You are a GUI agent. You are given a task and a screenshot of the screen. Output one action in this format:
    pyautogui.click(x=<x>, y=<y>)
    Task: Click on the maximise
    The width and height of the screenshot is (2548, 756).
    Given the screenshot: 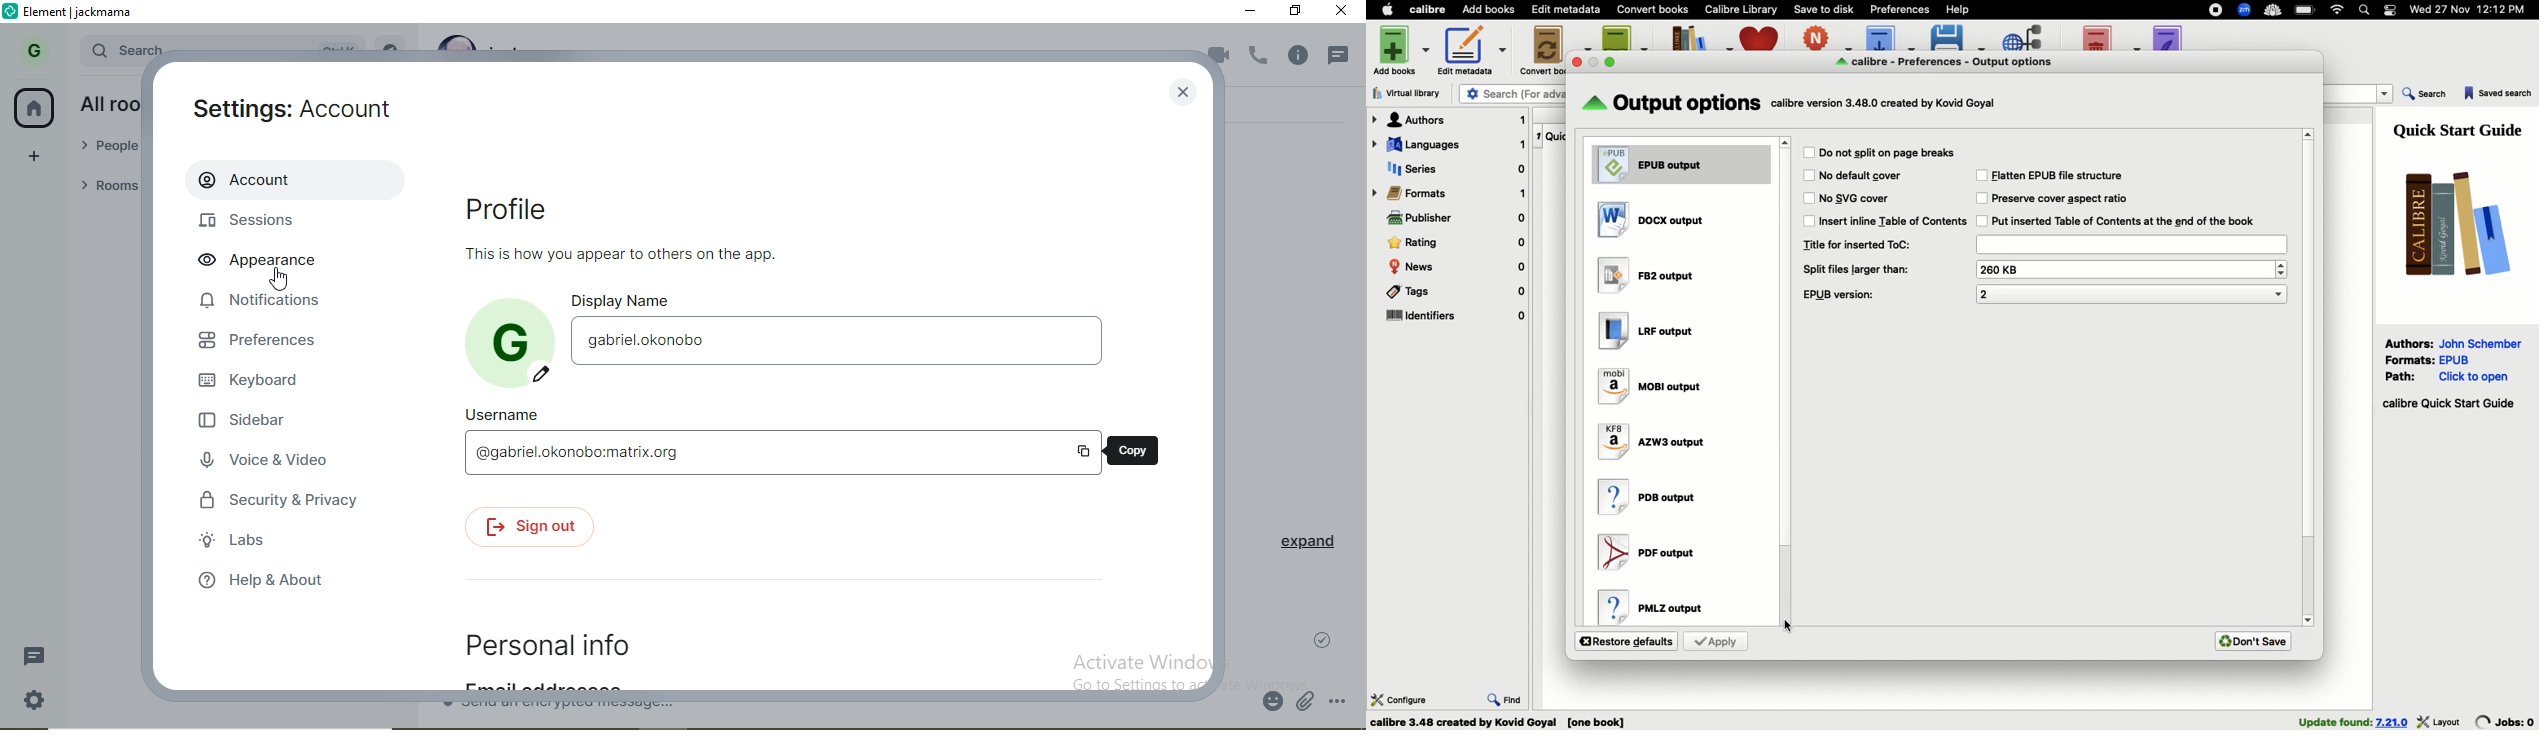 What is the action you would take?
    pyautogui.click(x=1612, y=61)
    